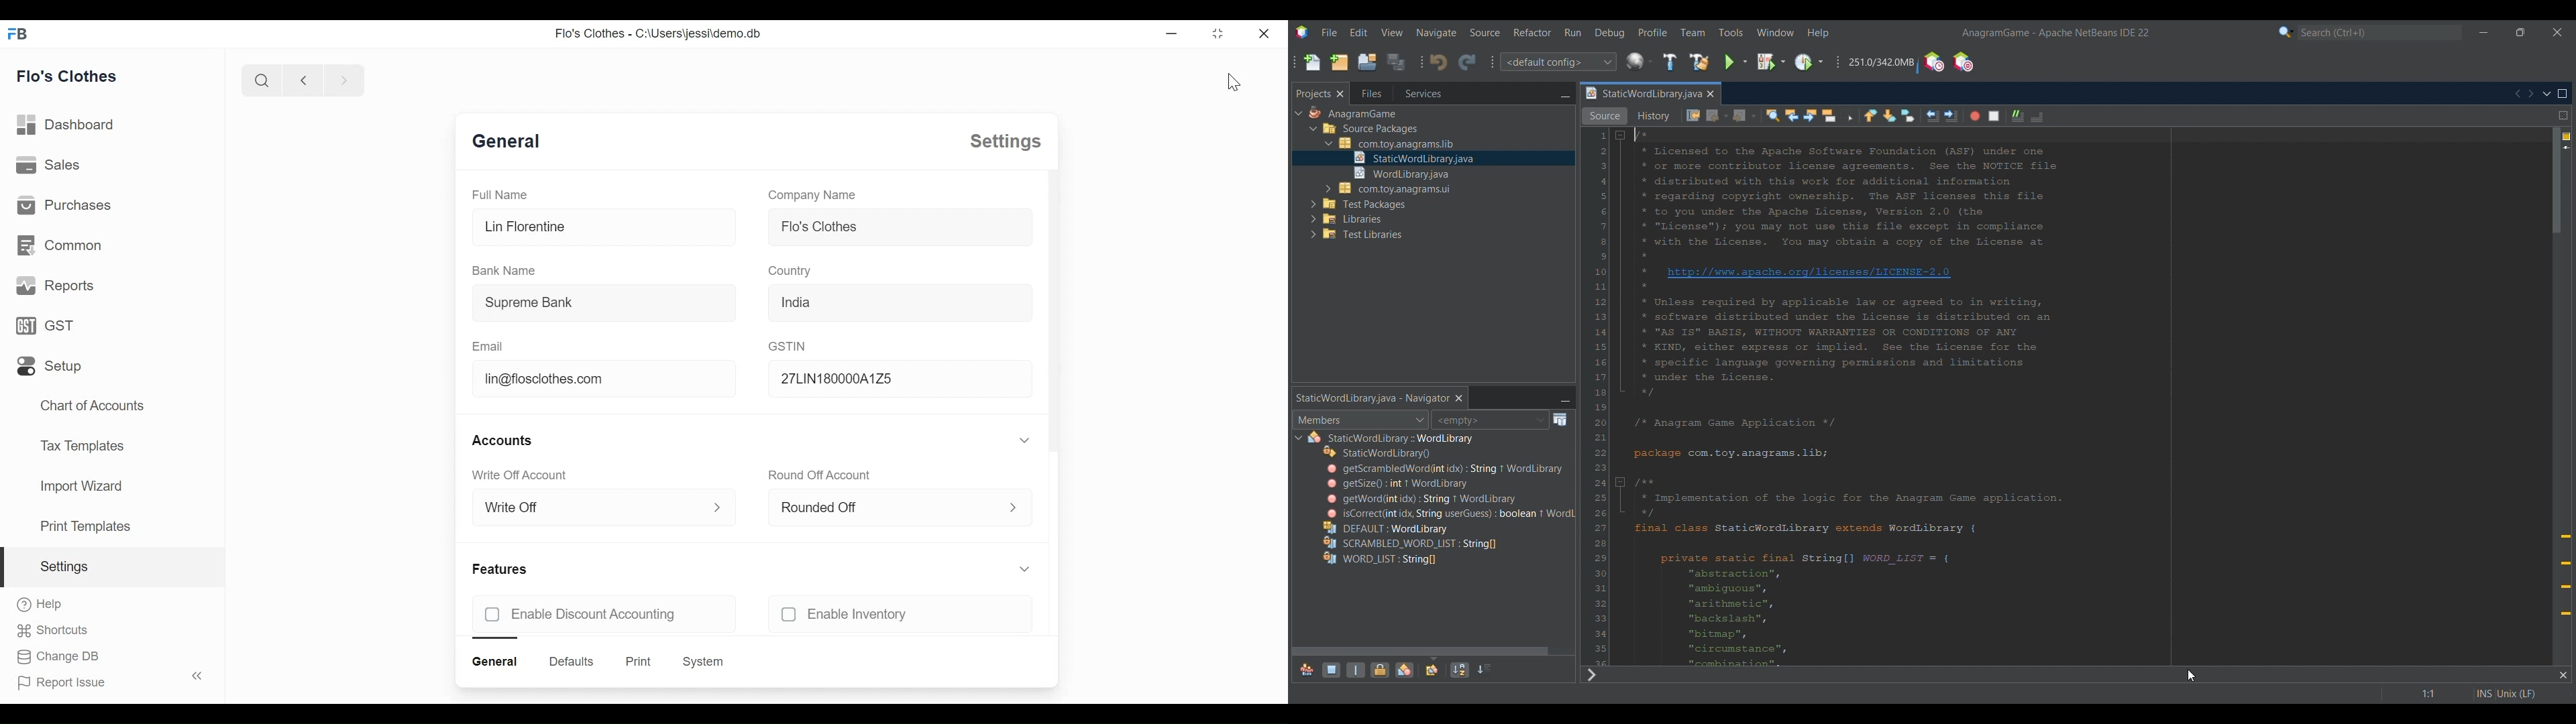 The width and height of the screenshot is (2576, 728). I want to click on Refactor menu, so click(1532, 32).